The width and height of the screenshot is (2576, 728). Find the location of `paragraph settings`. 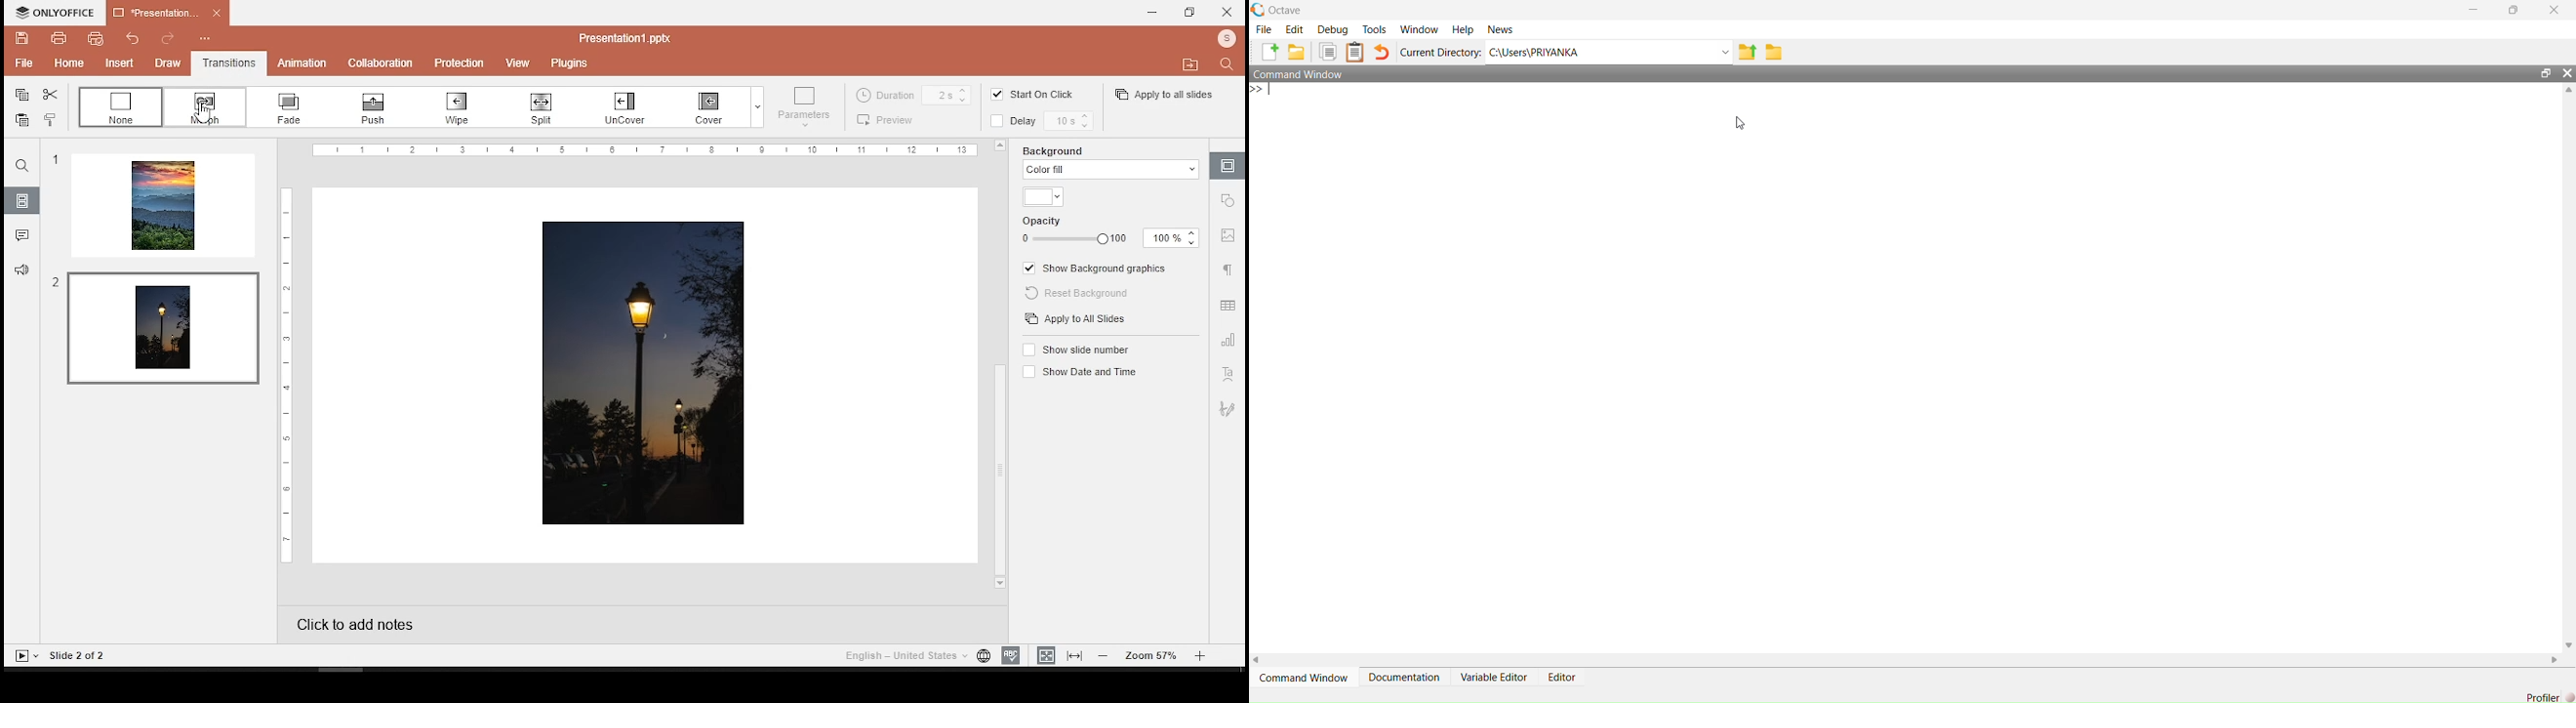

paragraph settings is located at coordinates (1229, 269).